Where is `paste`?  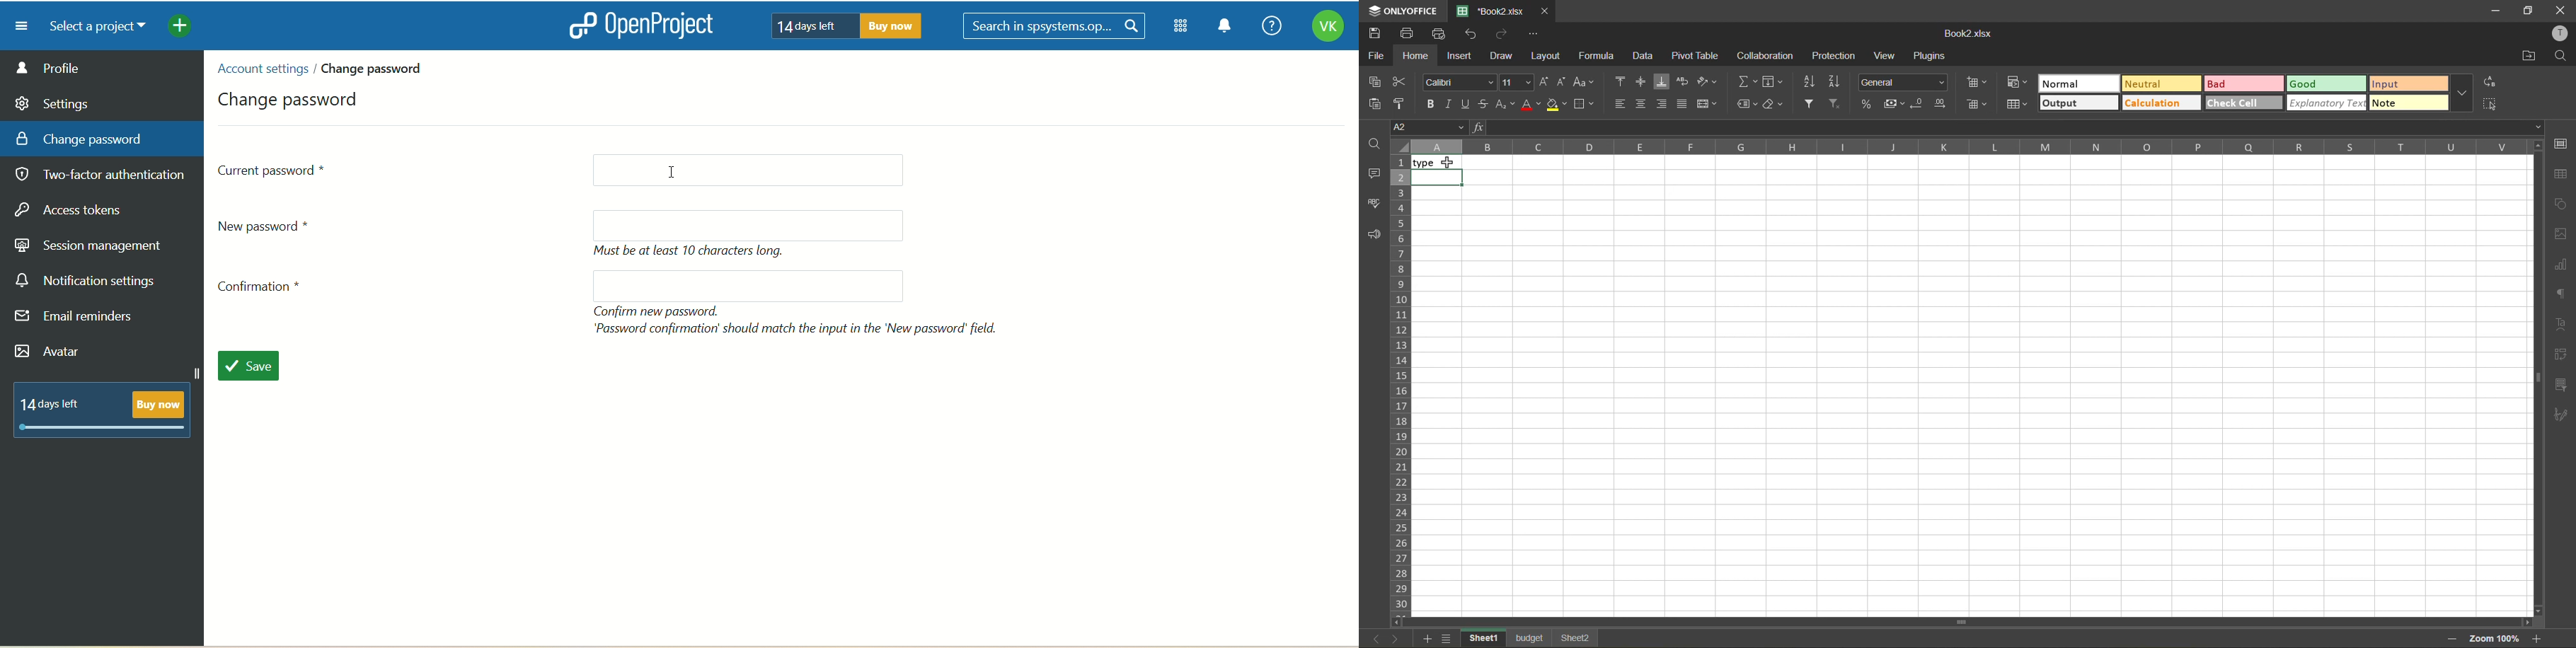 paste is located at coordinates (1377, 103).